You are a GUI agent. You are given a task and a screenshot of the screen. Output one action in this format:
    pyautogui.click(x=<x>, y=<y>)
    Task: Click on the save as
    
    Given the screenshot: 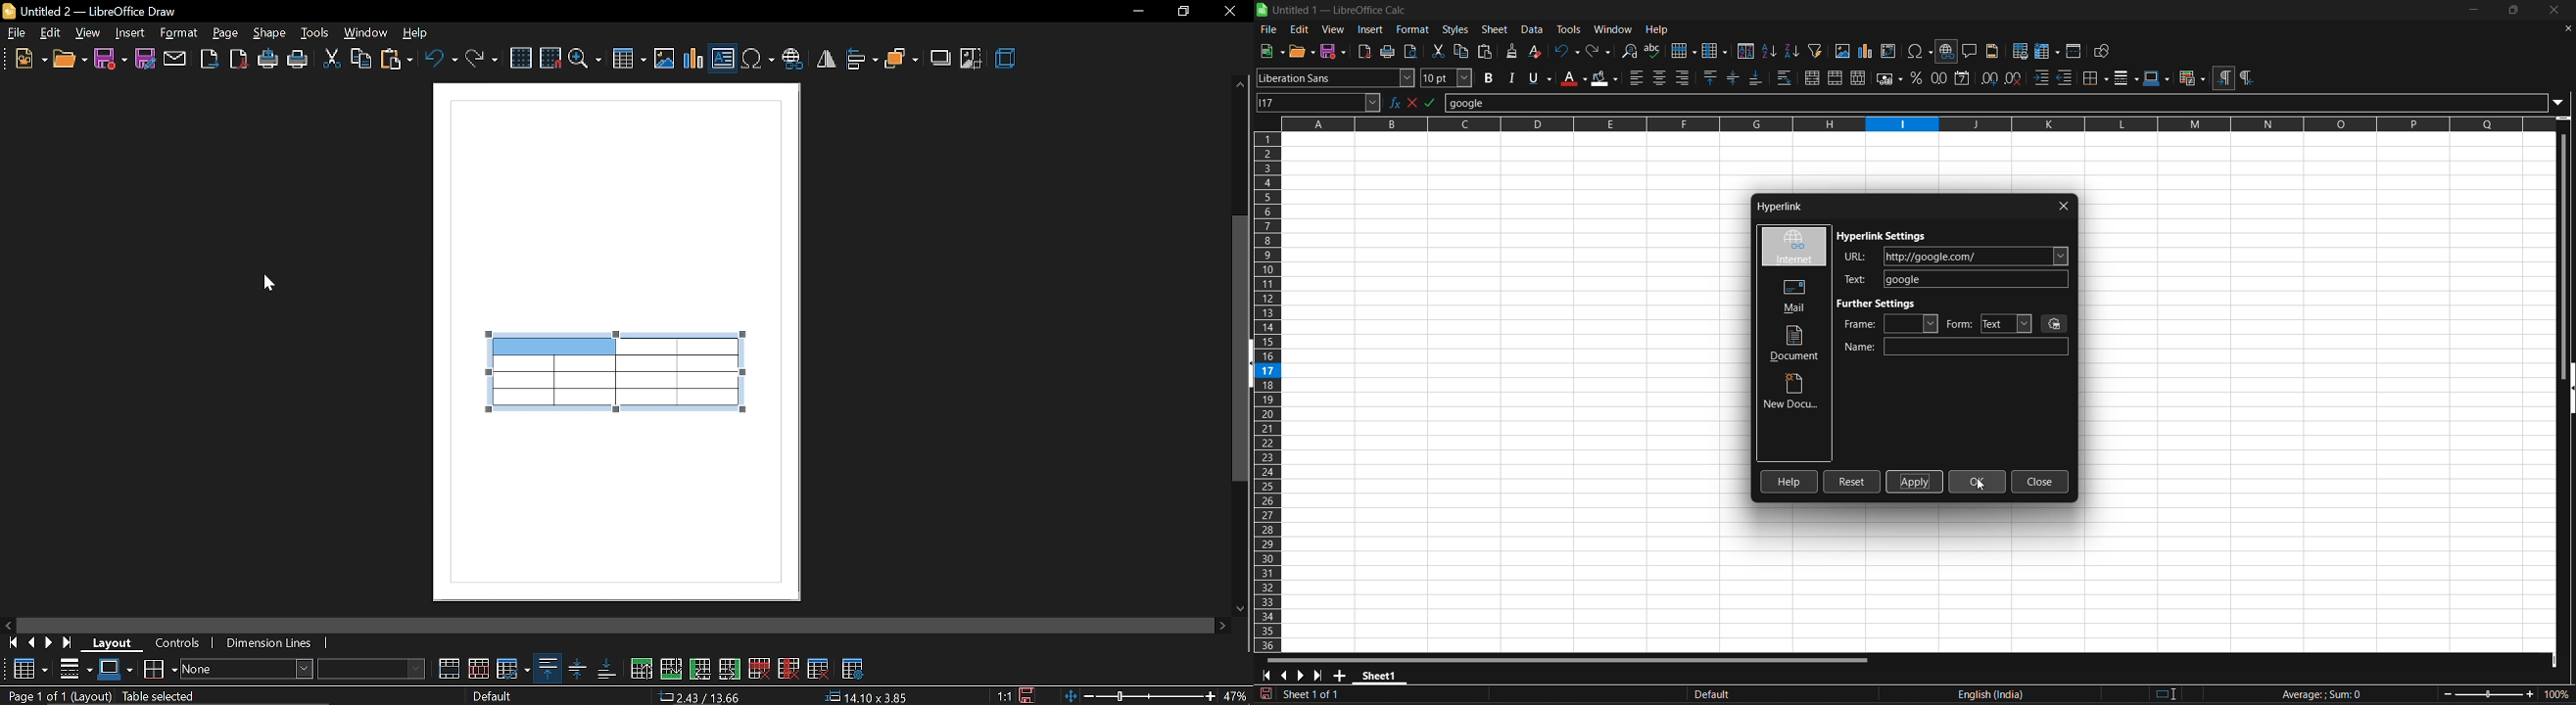 What is the action you would take?
    pyautogui.click(x=146, y=60)
    